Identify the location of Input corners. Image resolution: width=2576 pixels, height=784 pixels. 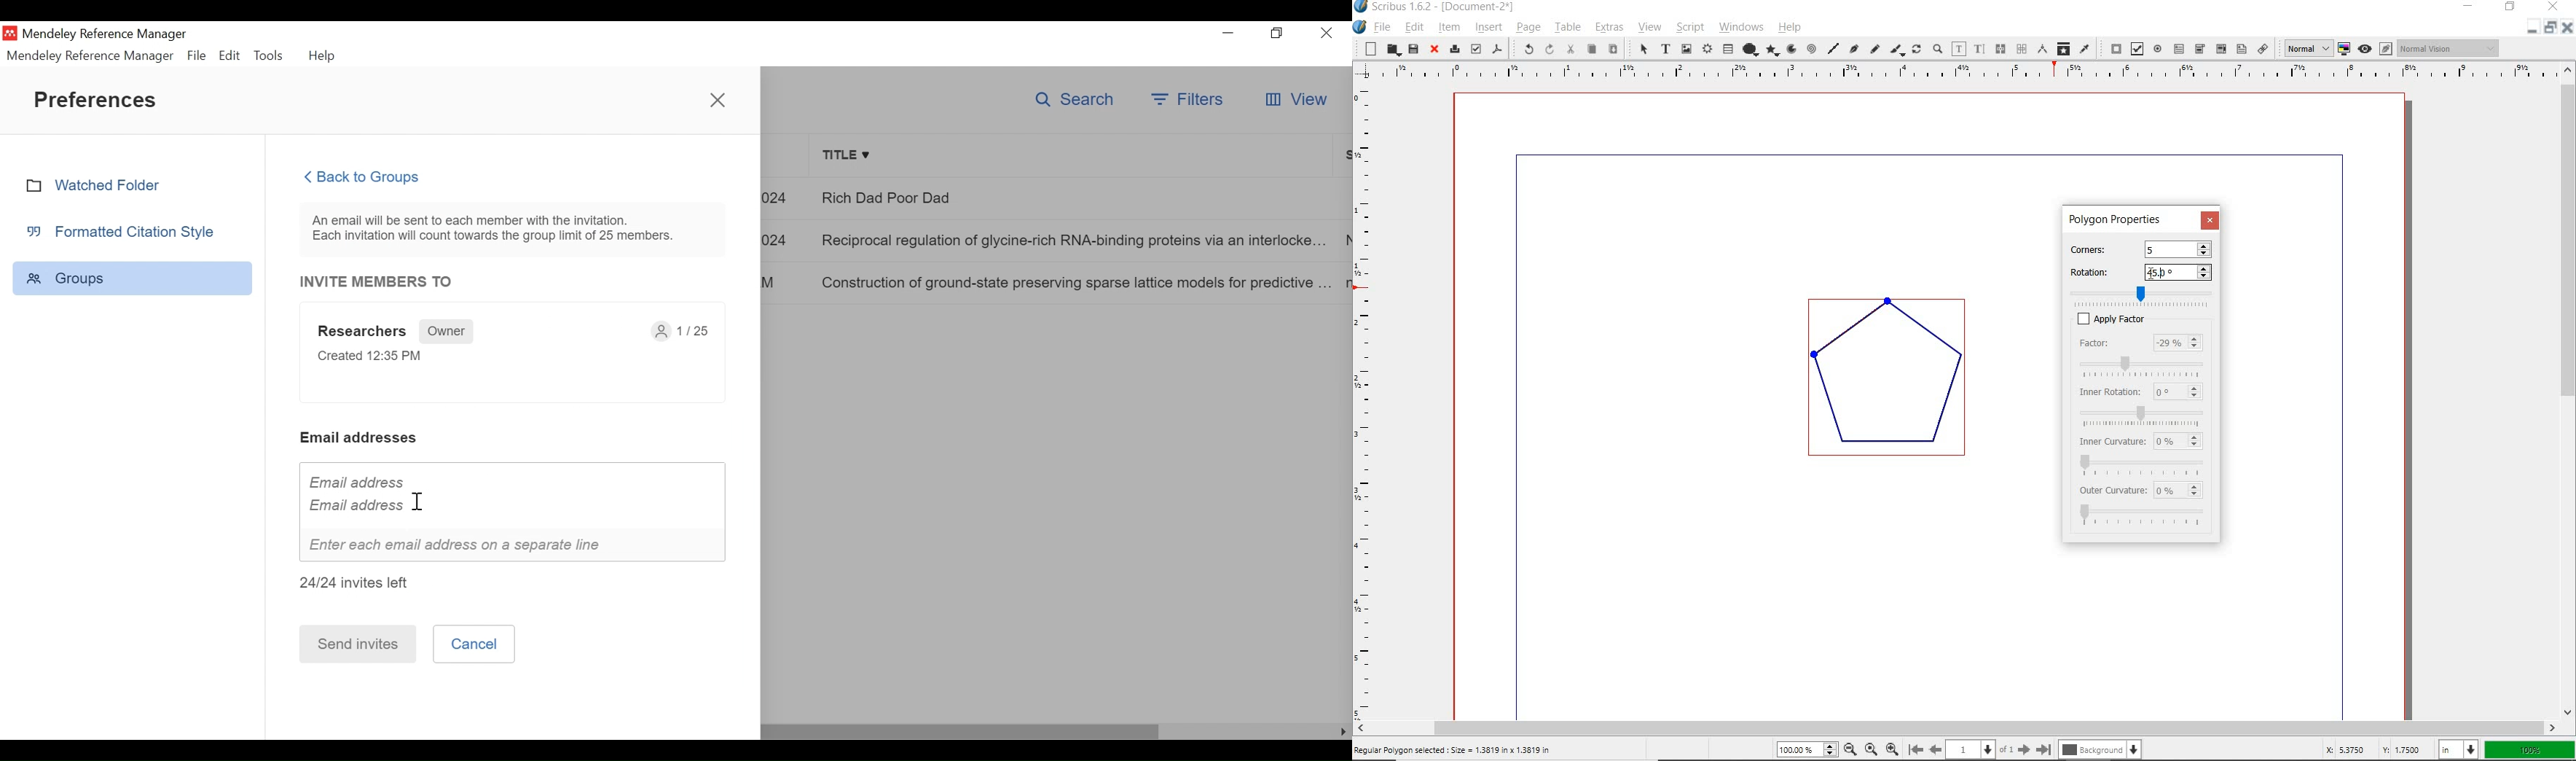
(2177, 249).